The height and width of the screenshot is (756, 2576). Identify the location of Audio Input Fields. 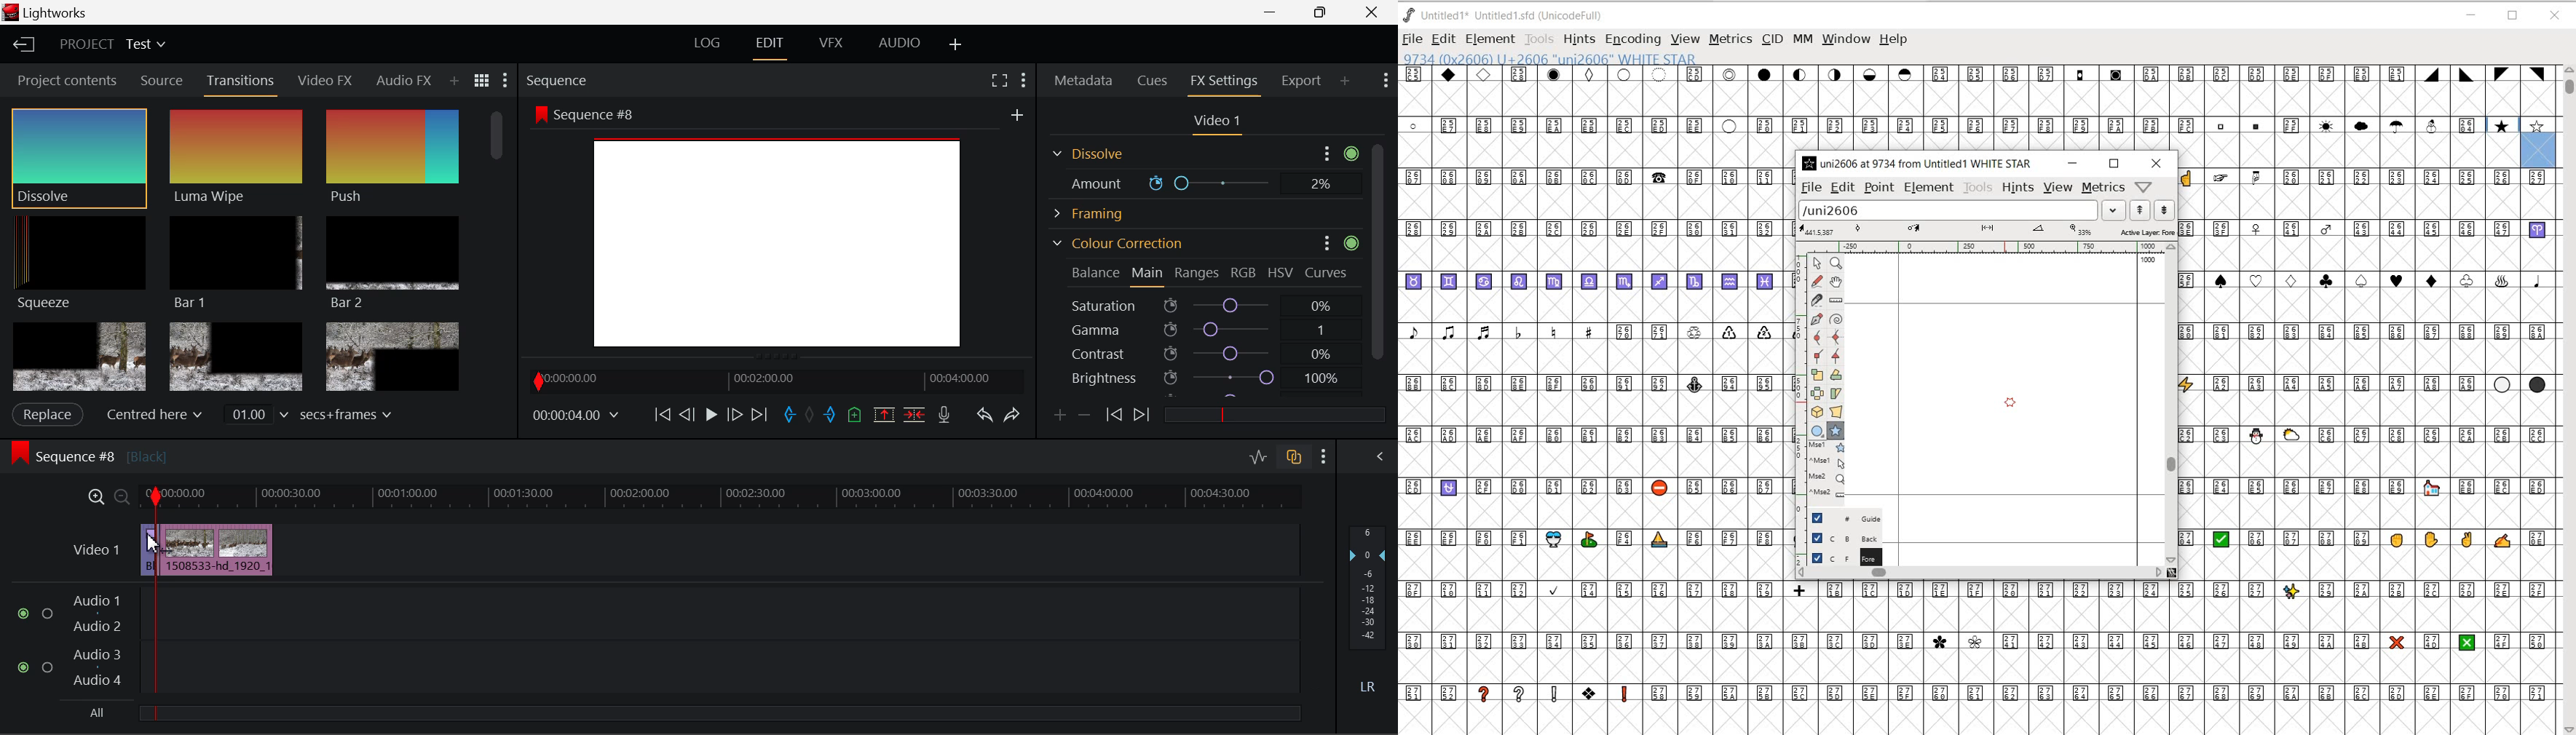
(658, 642).